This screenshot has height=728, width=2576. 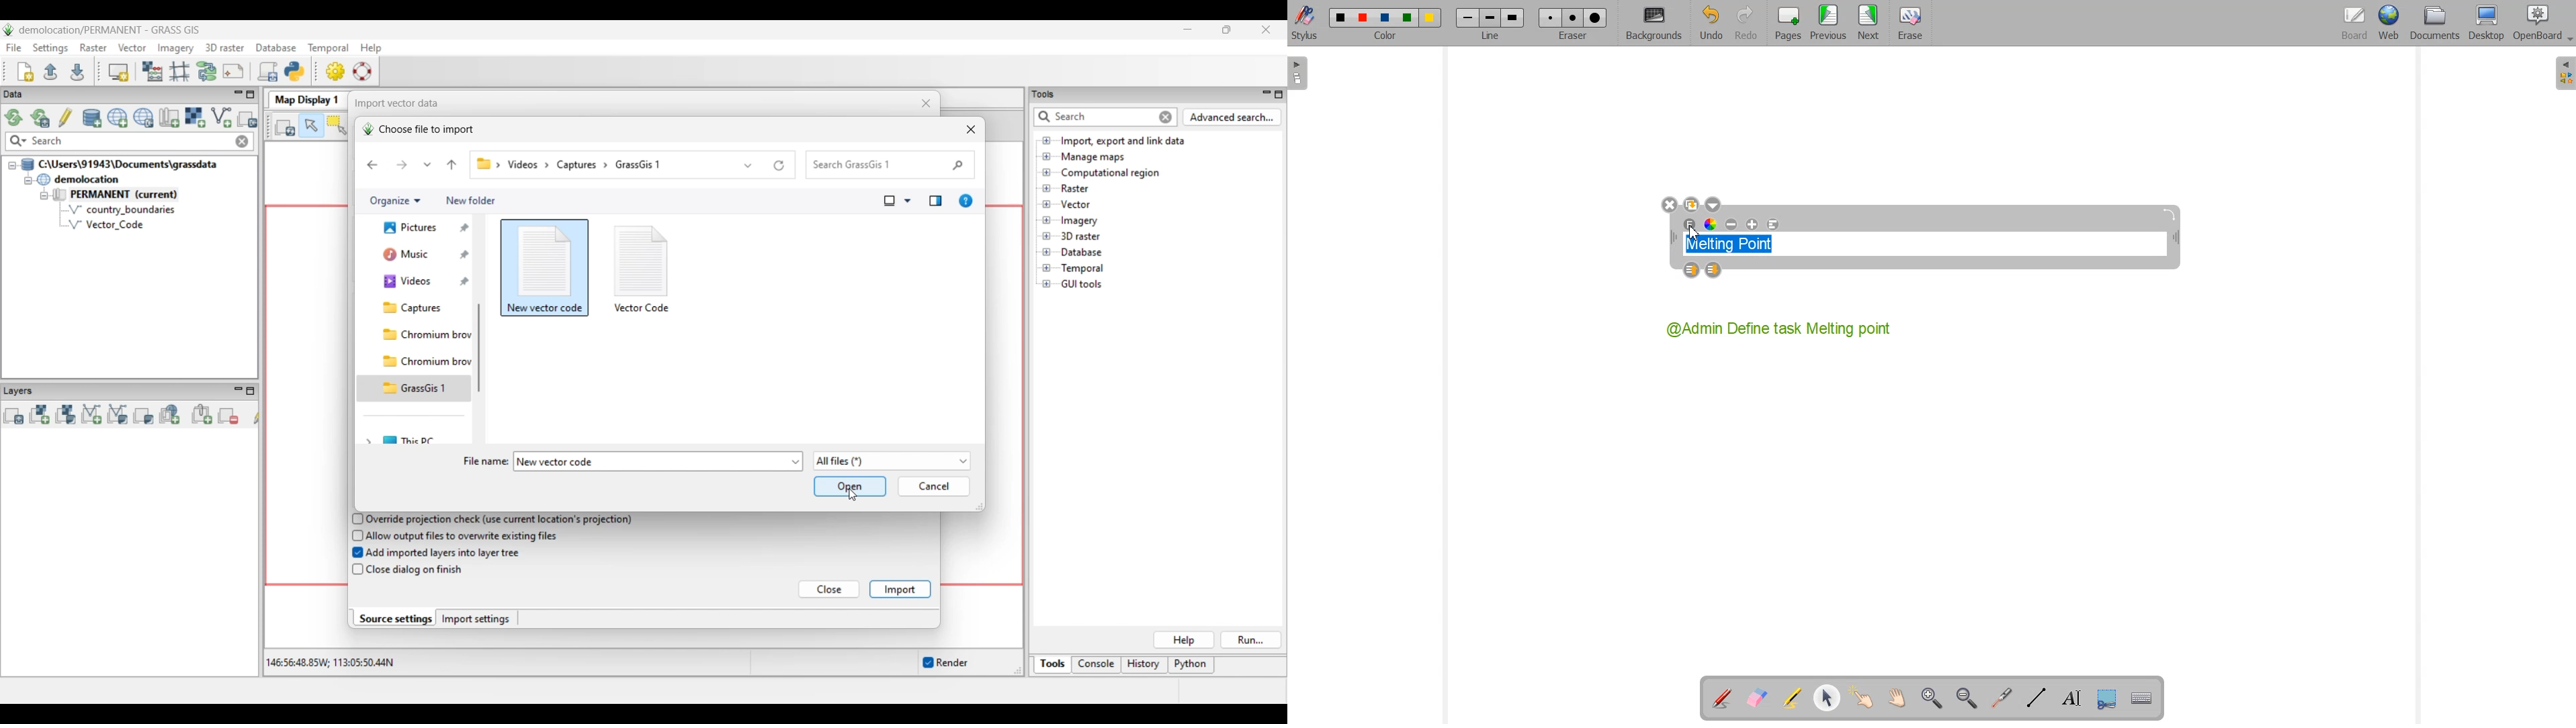 What do you see at coordinates (1299, 73) in the screenshot?
I see `Sidebar` at bounding box center [1299, 73].